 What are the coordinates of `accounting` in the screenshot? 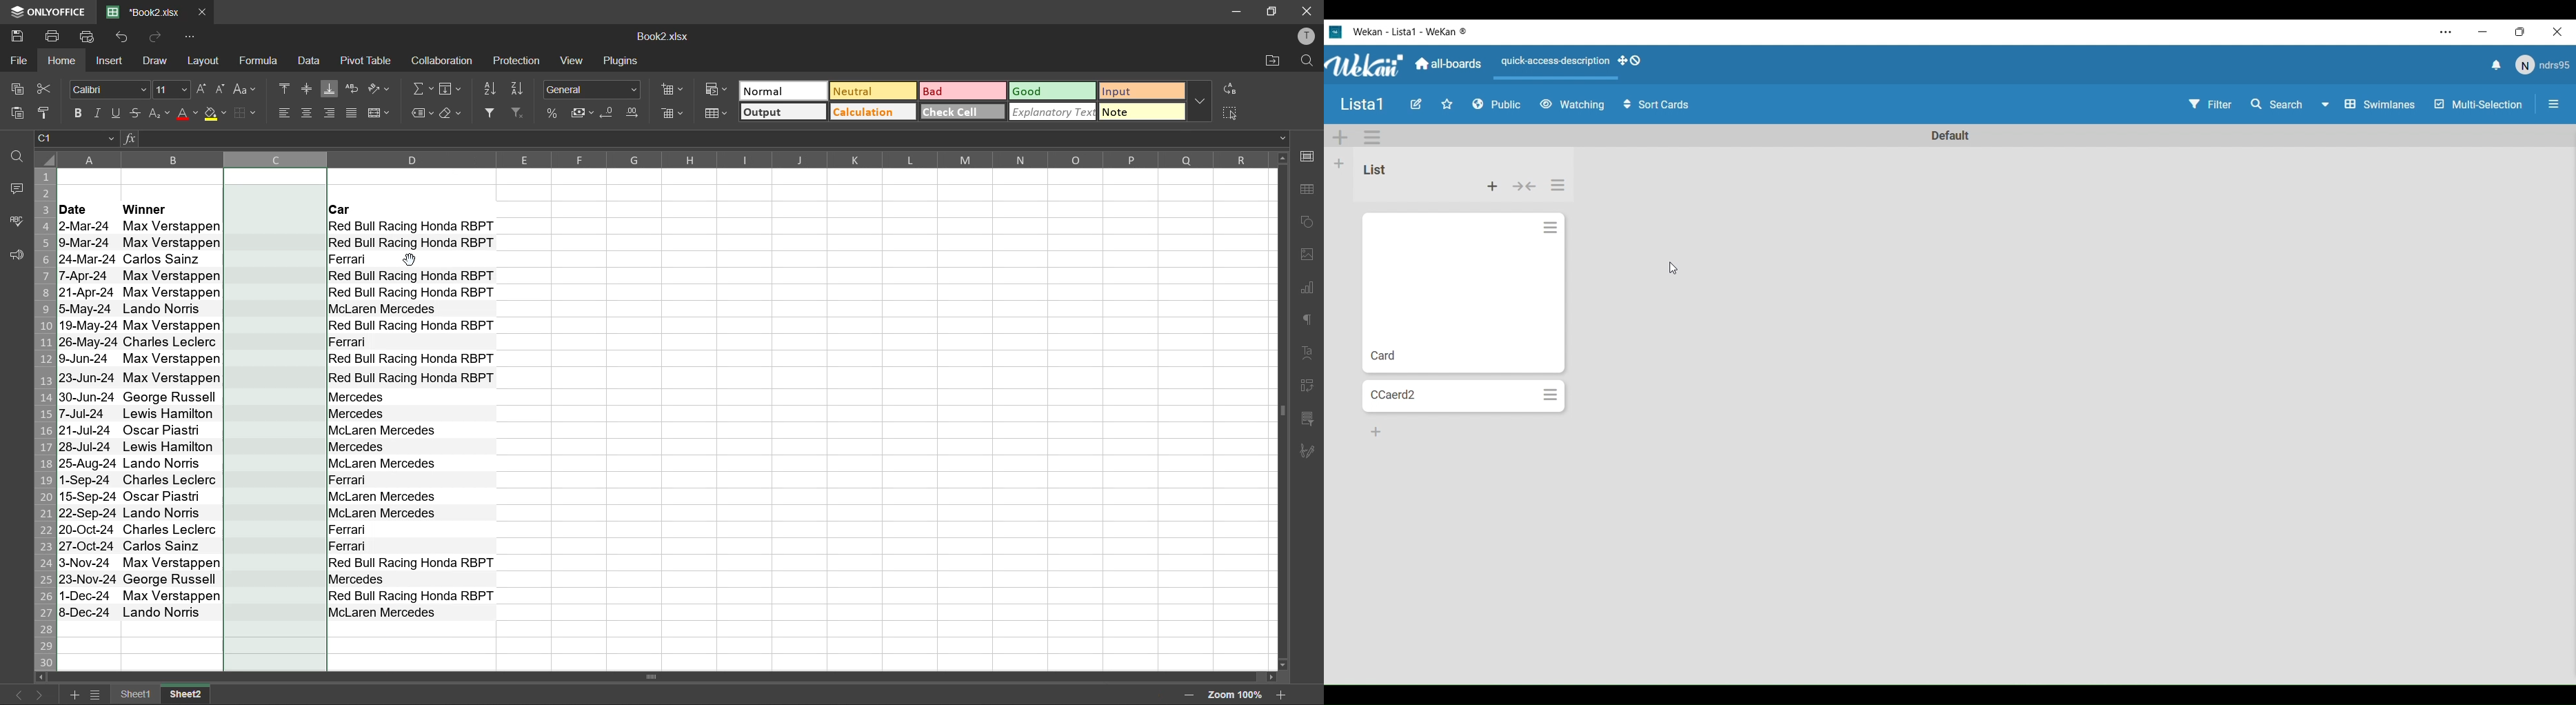 It's located at (582, 111).